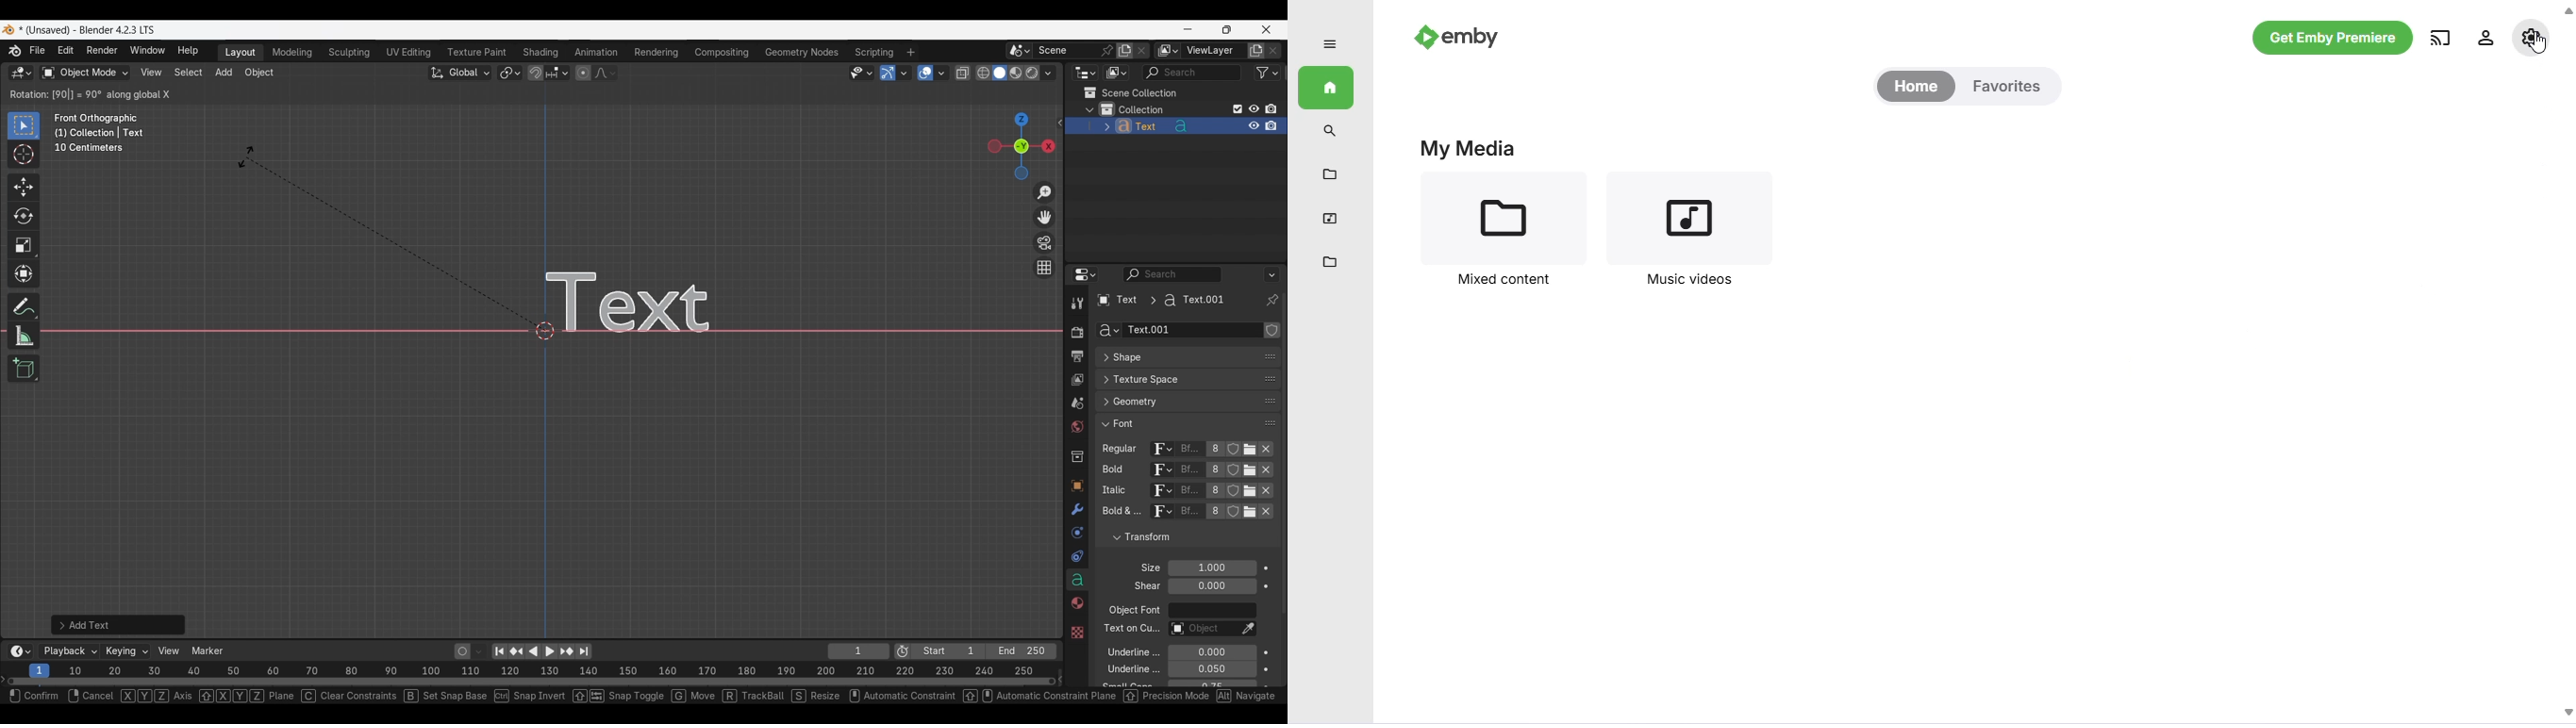 This screenshot has height=728, width=2576. I want to click on Editor type, so click(1085, 274).